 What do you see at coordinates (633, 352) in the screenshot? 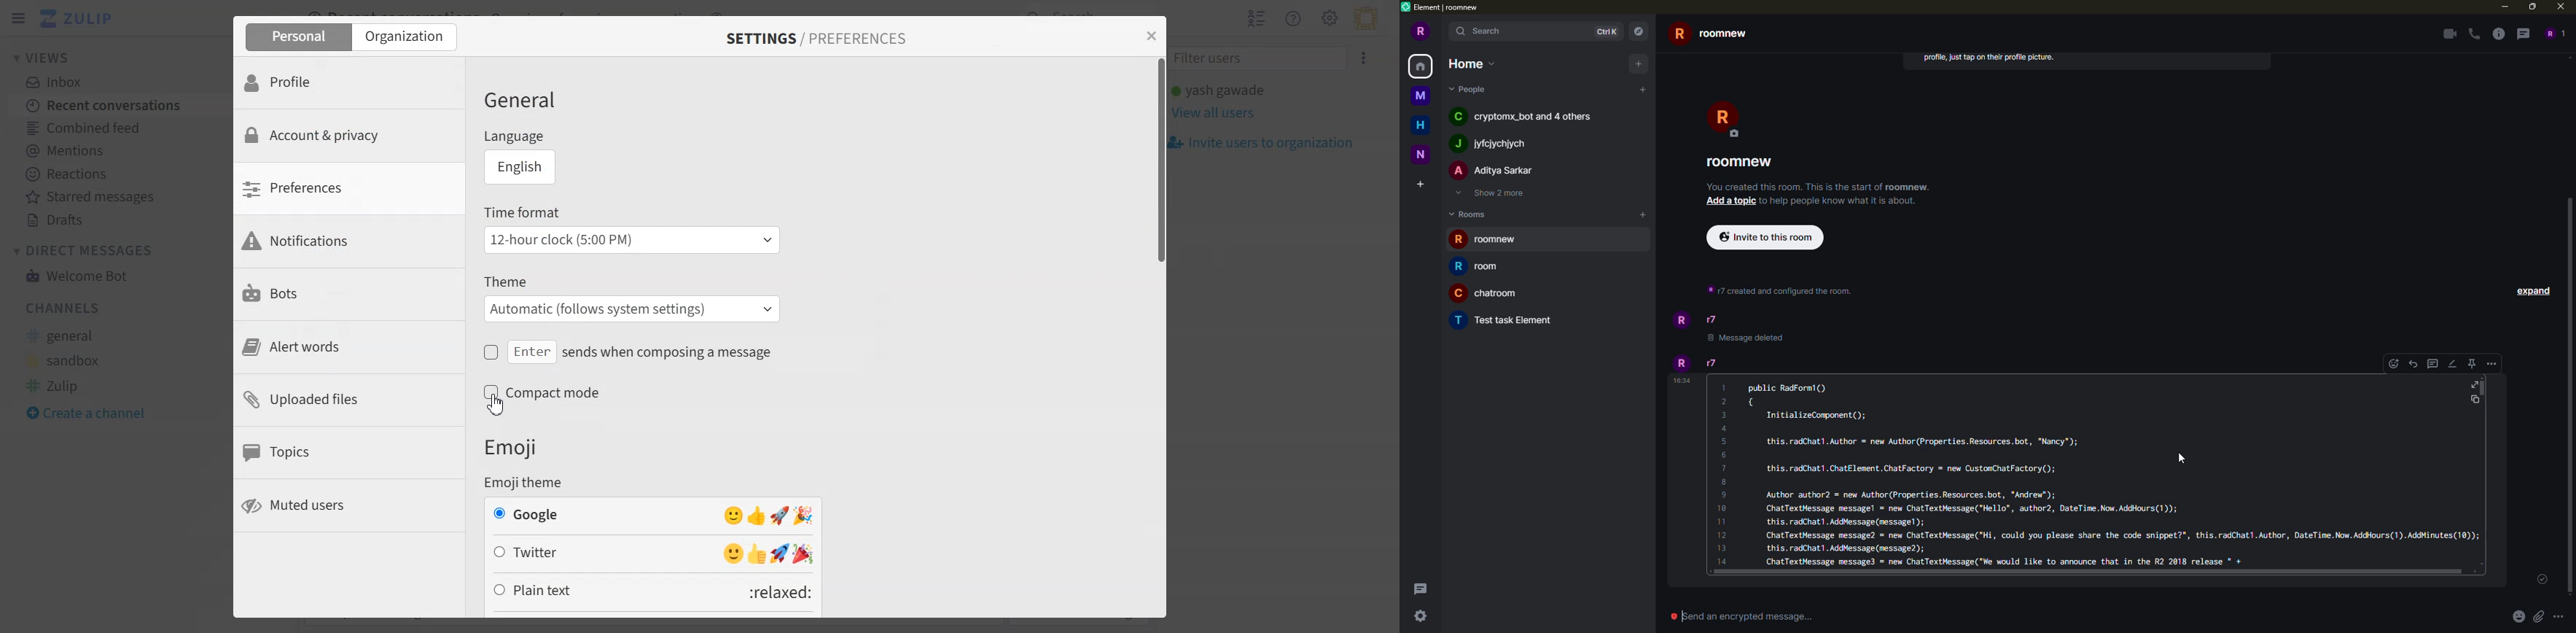
I see `Enter sends when composing a message` at bounding box center [633, 352].